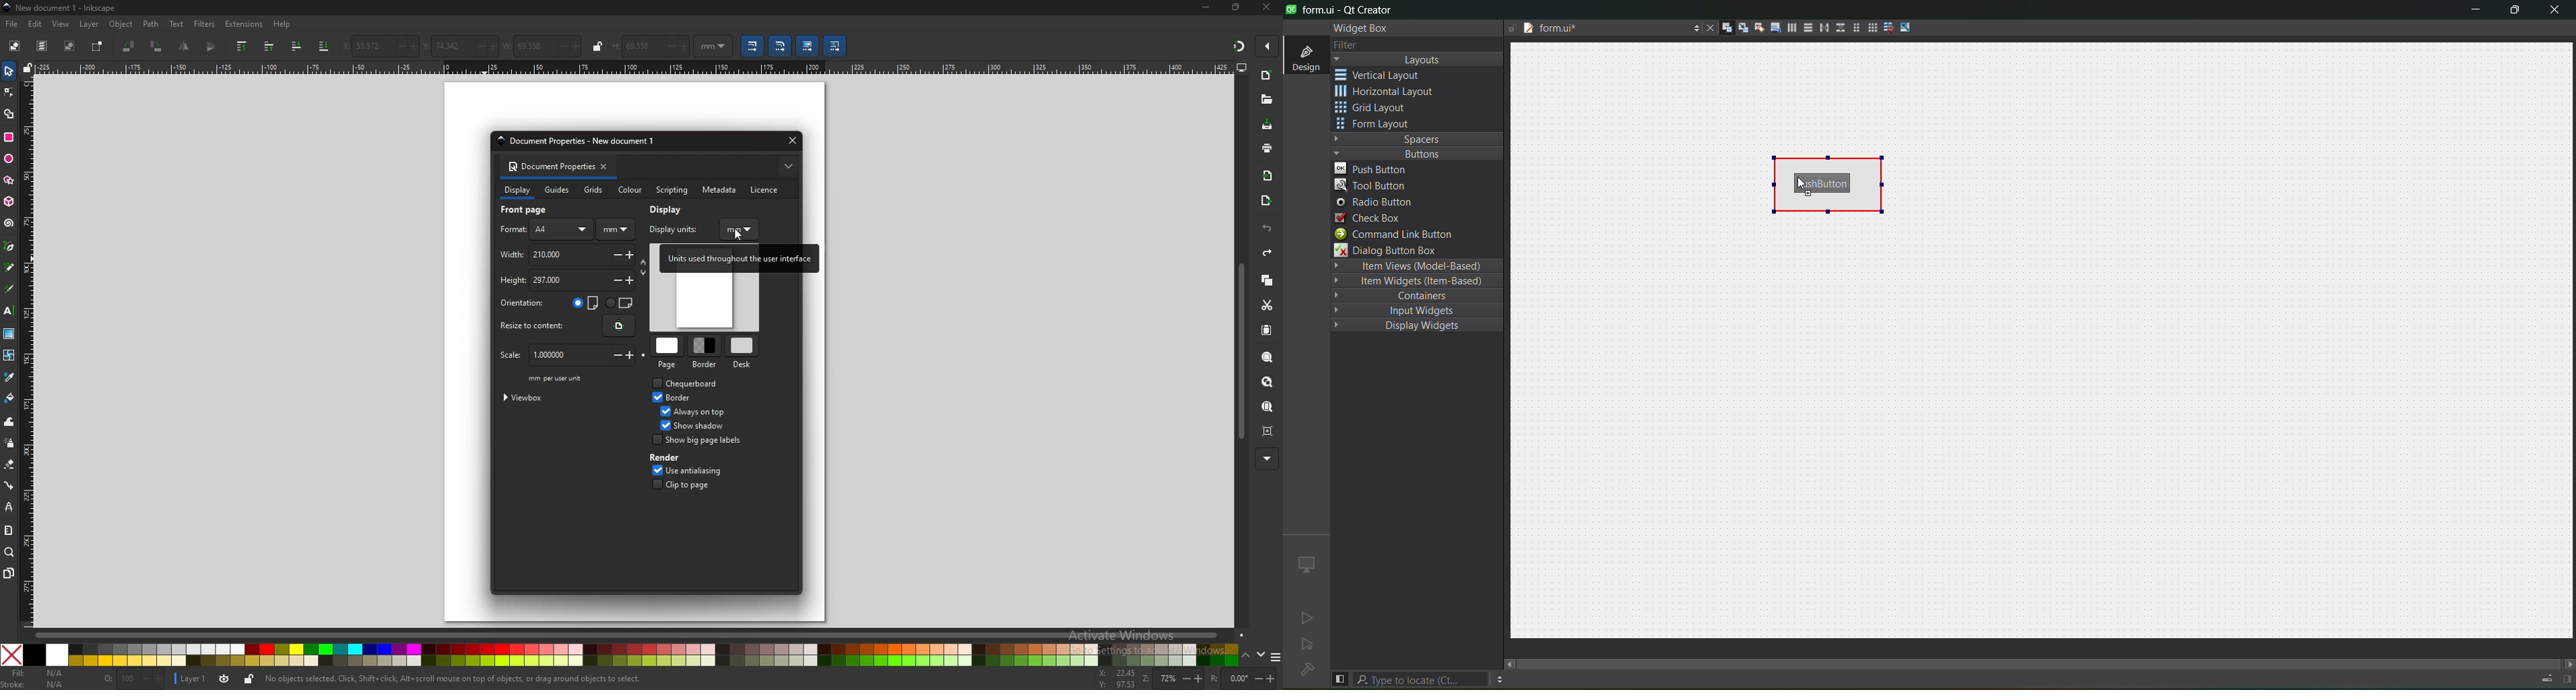 Image resolution: width=2576 pixels, height=700 pixels. What do you see at coordinates (9, 530) in the screenshot?
I see `measure` at bounding box center [9, 530].